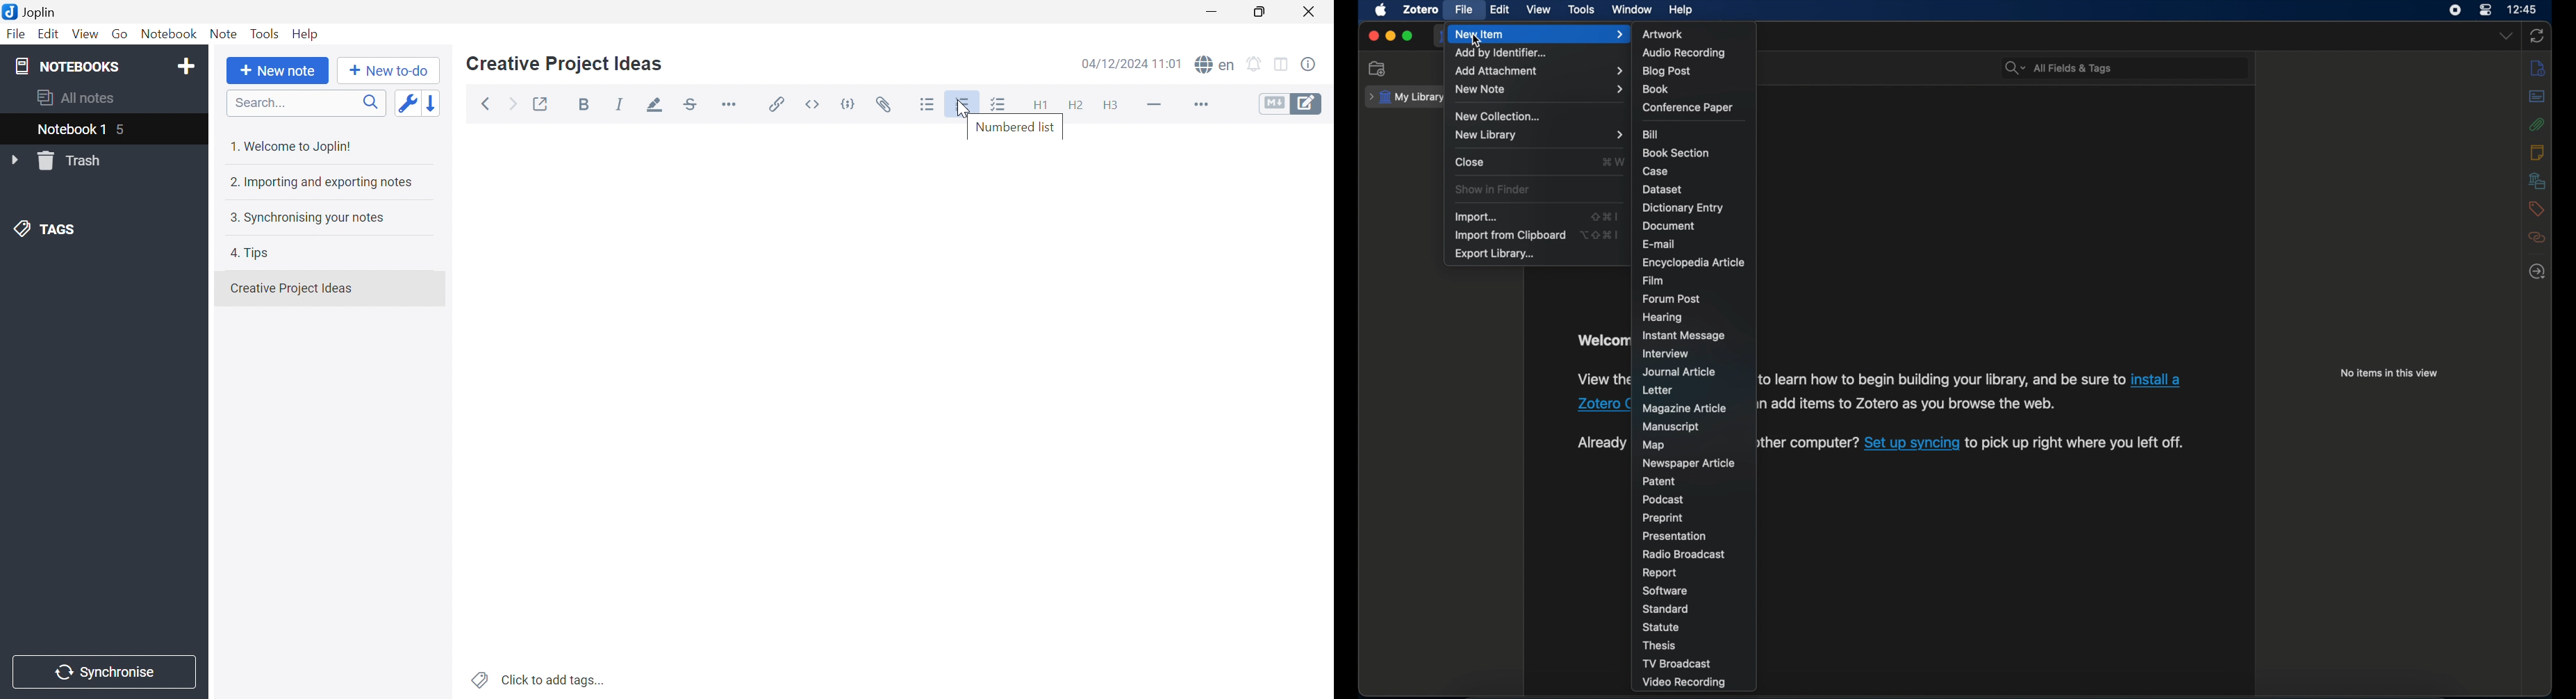  What do you see at coordinates (563, 64) in the screenshot?
I see `Creative Project Ideas` at bounding box center [563, 64].